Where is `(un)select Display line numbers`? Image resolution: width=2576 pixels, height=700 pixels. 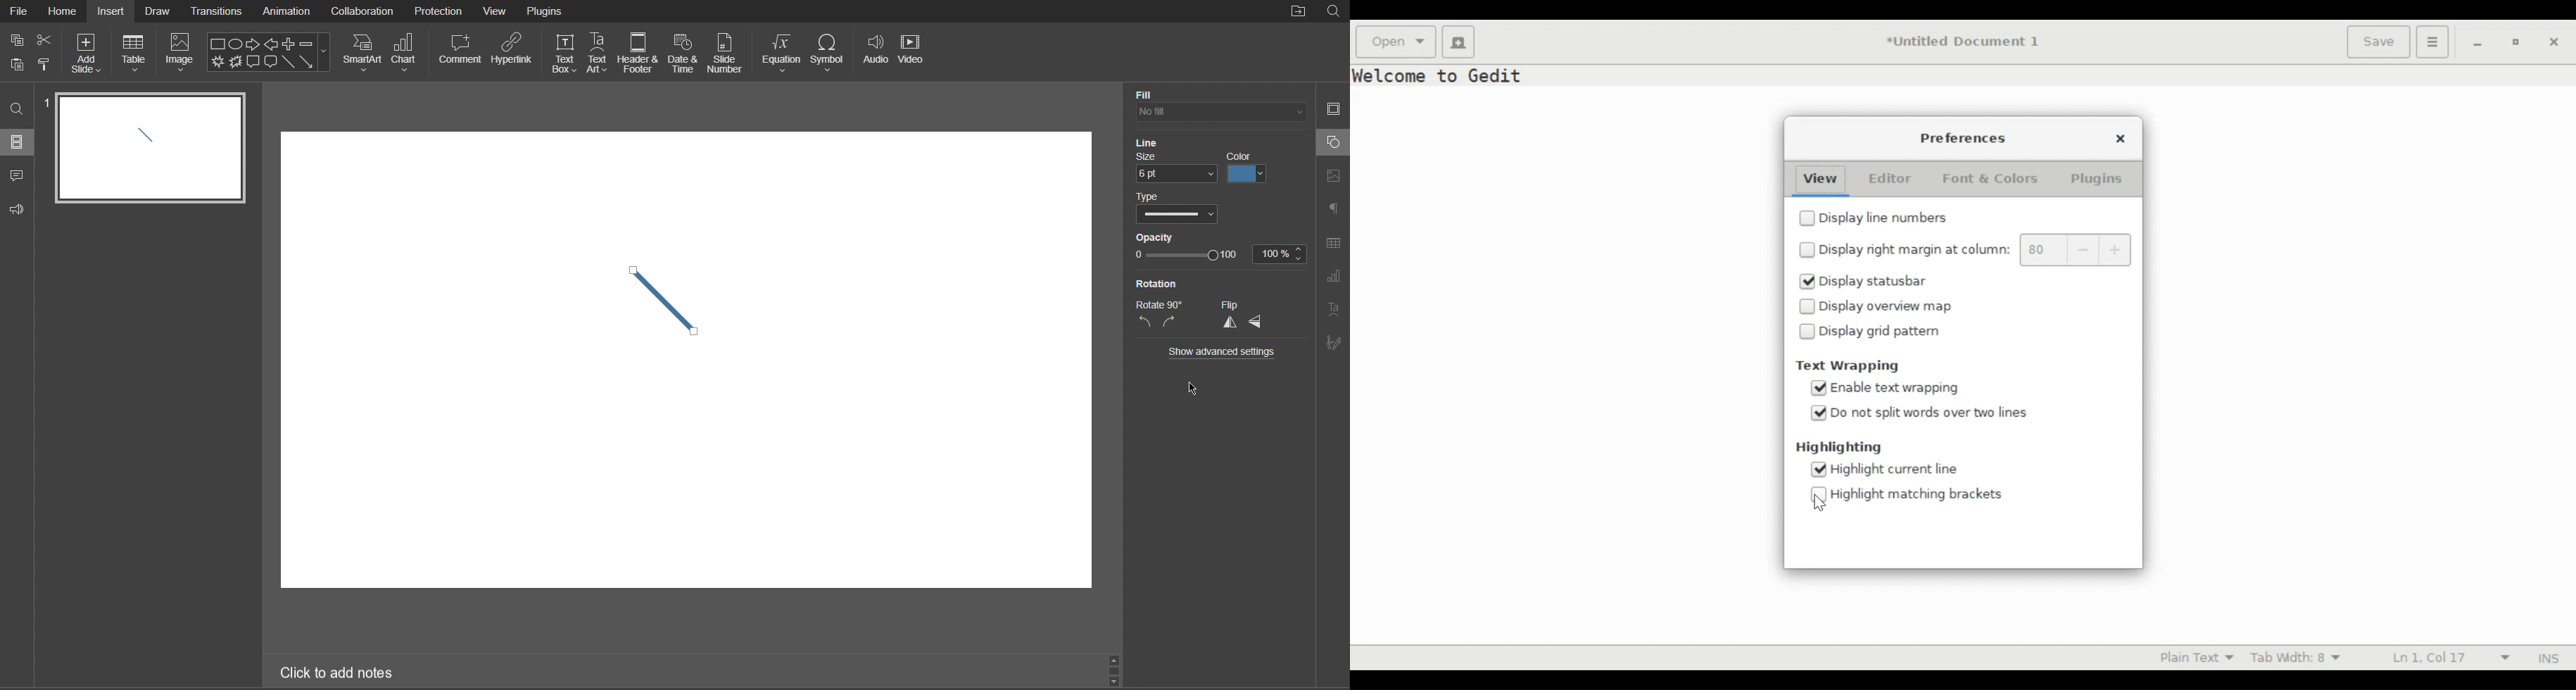
(un)select Display line numbers is located at coordinates (1892, 219).